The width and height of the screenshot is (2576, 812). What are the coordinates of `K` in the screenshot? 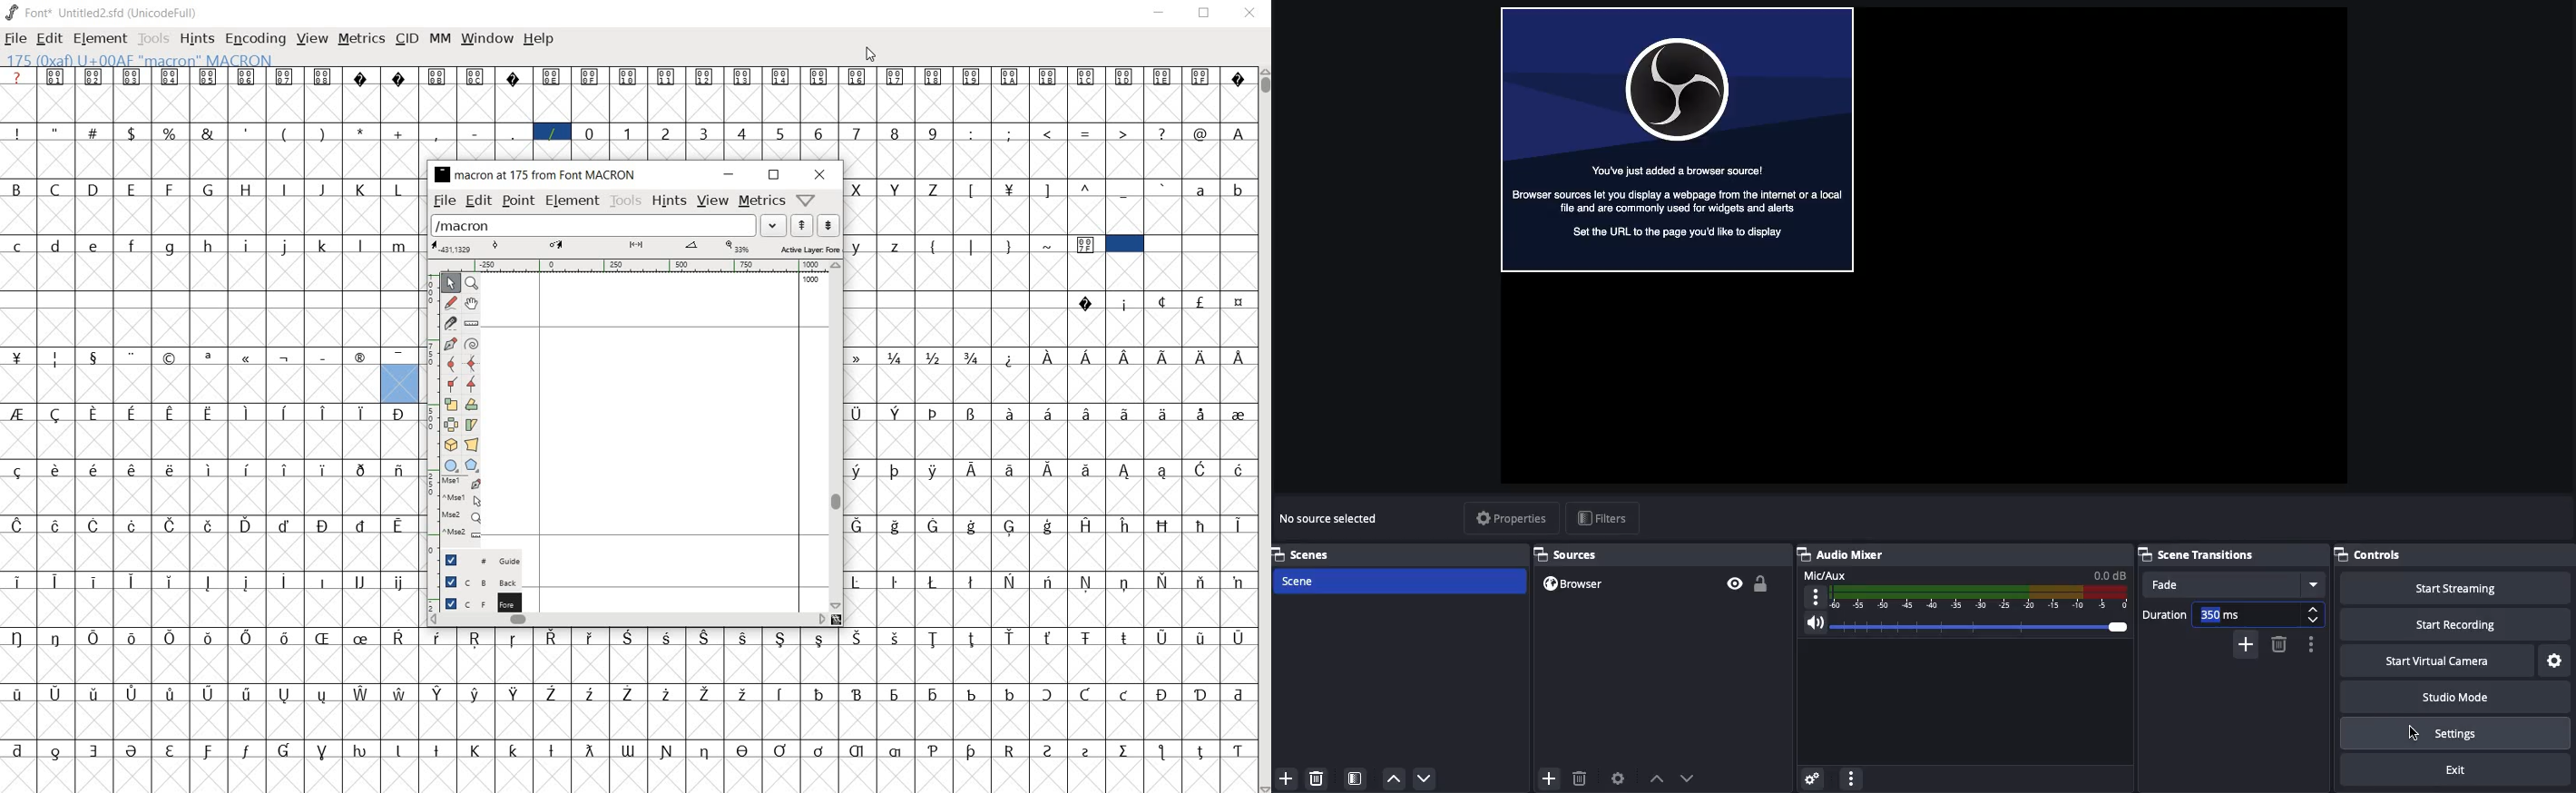 It's located at (362, 189).